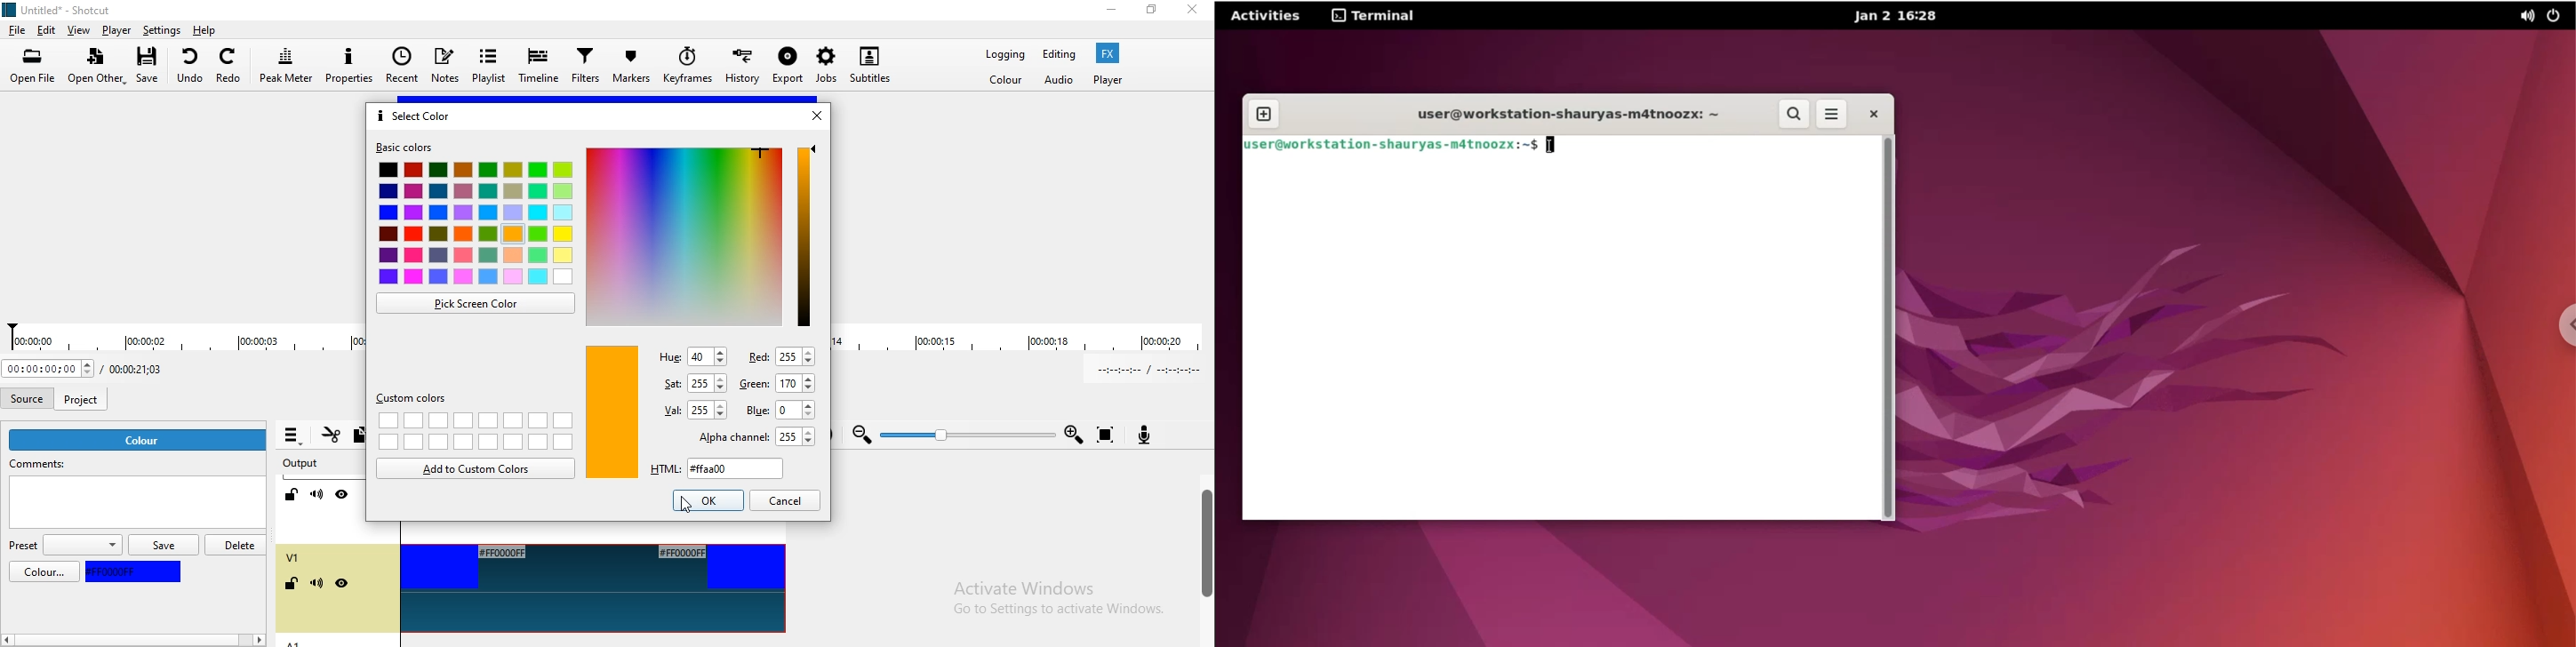 The width and height of the screenshot is (2576, 672). What do you see at coordinates (748, 435) in the screenshot?
I see `alpha channel` at bounding box center [748, 435].